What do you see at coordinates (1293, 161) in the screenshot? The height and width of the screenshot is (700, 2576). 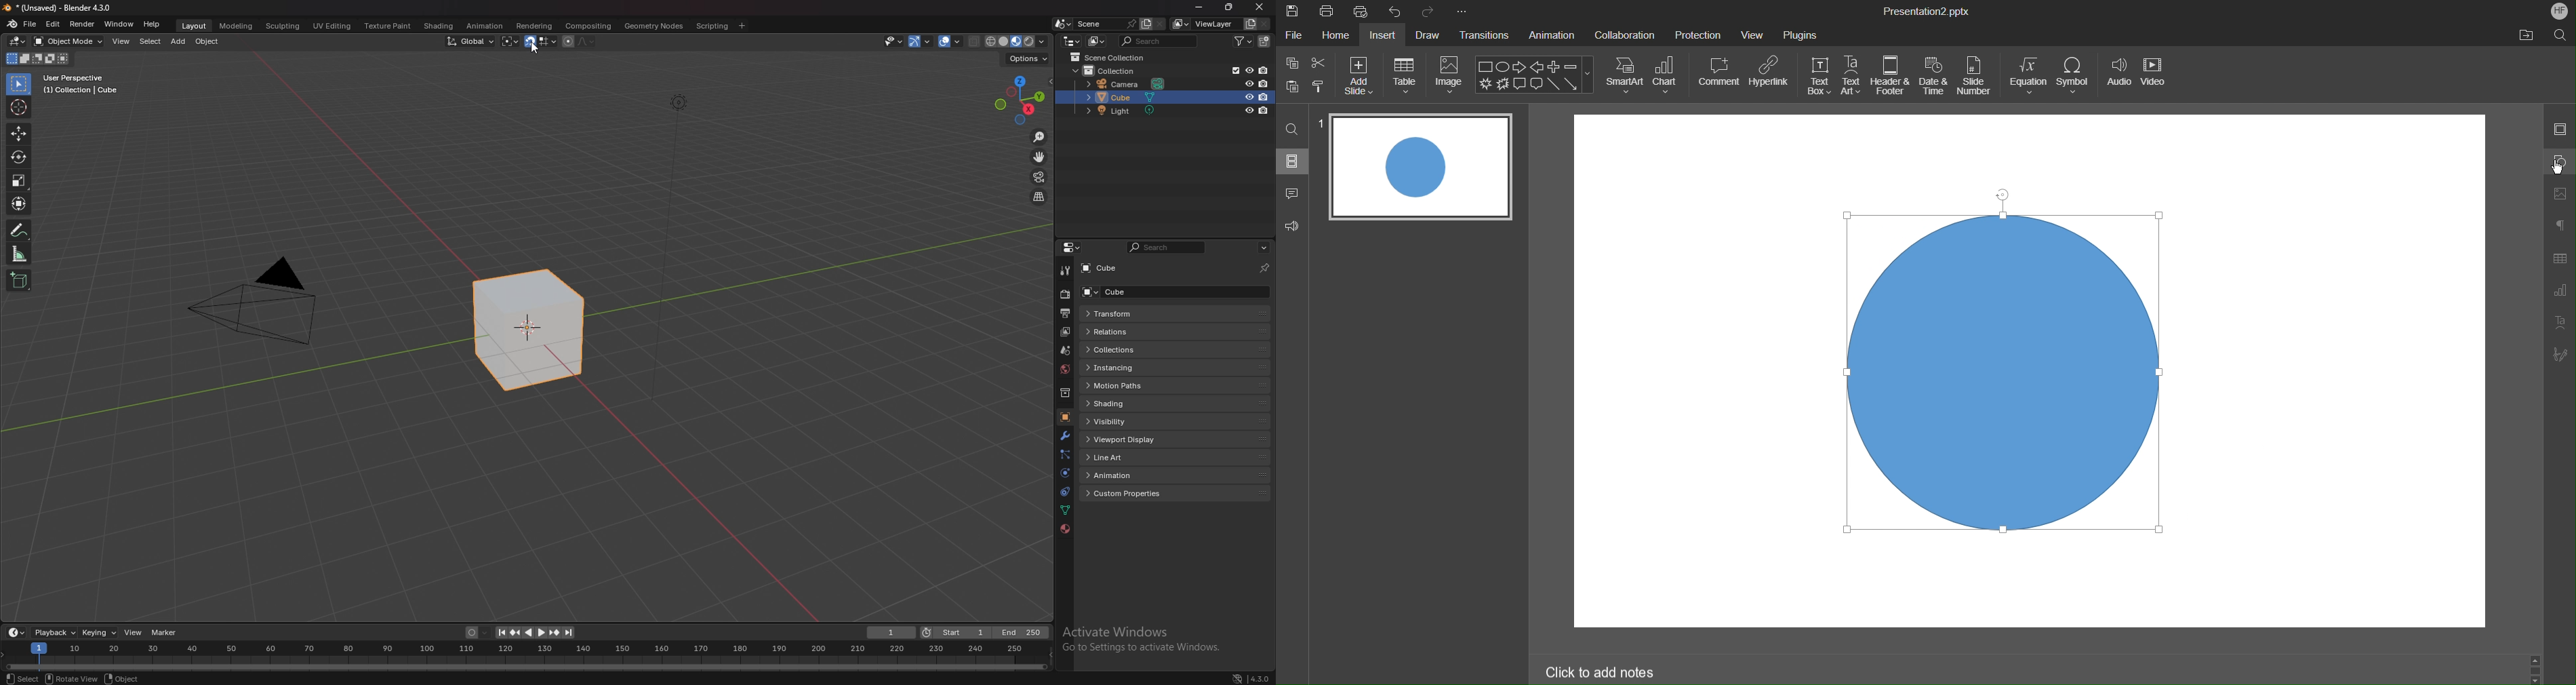 I see `Sildes` at bounding box center [1293, 161].